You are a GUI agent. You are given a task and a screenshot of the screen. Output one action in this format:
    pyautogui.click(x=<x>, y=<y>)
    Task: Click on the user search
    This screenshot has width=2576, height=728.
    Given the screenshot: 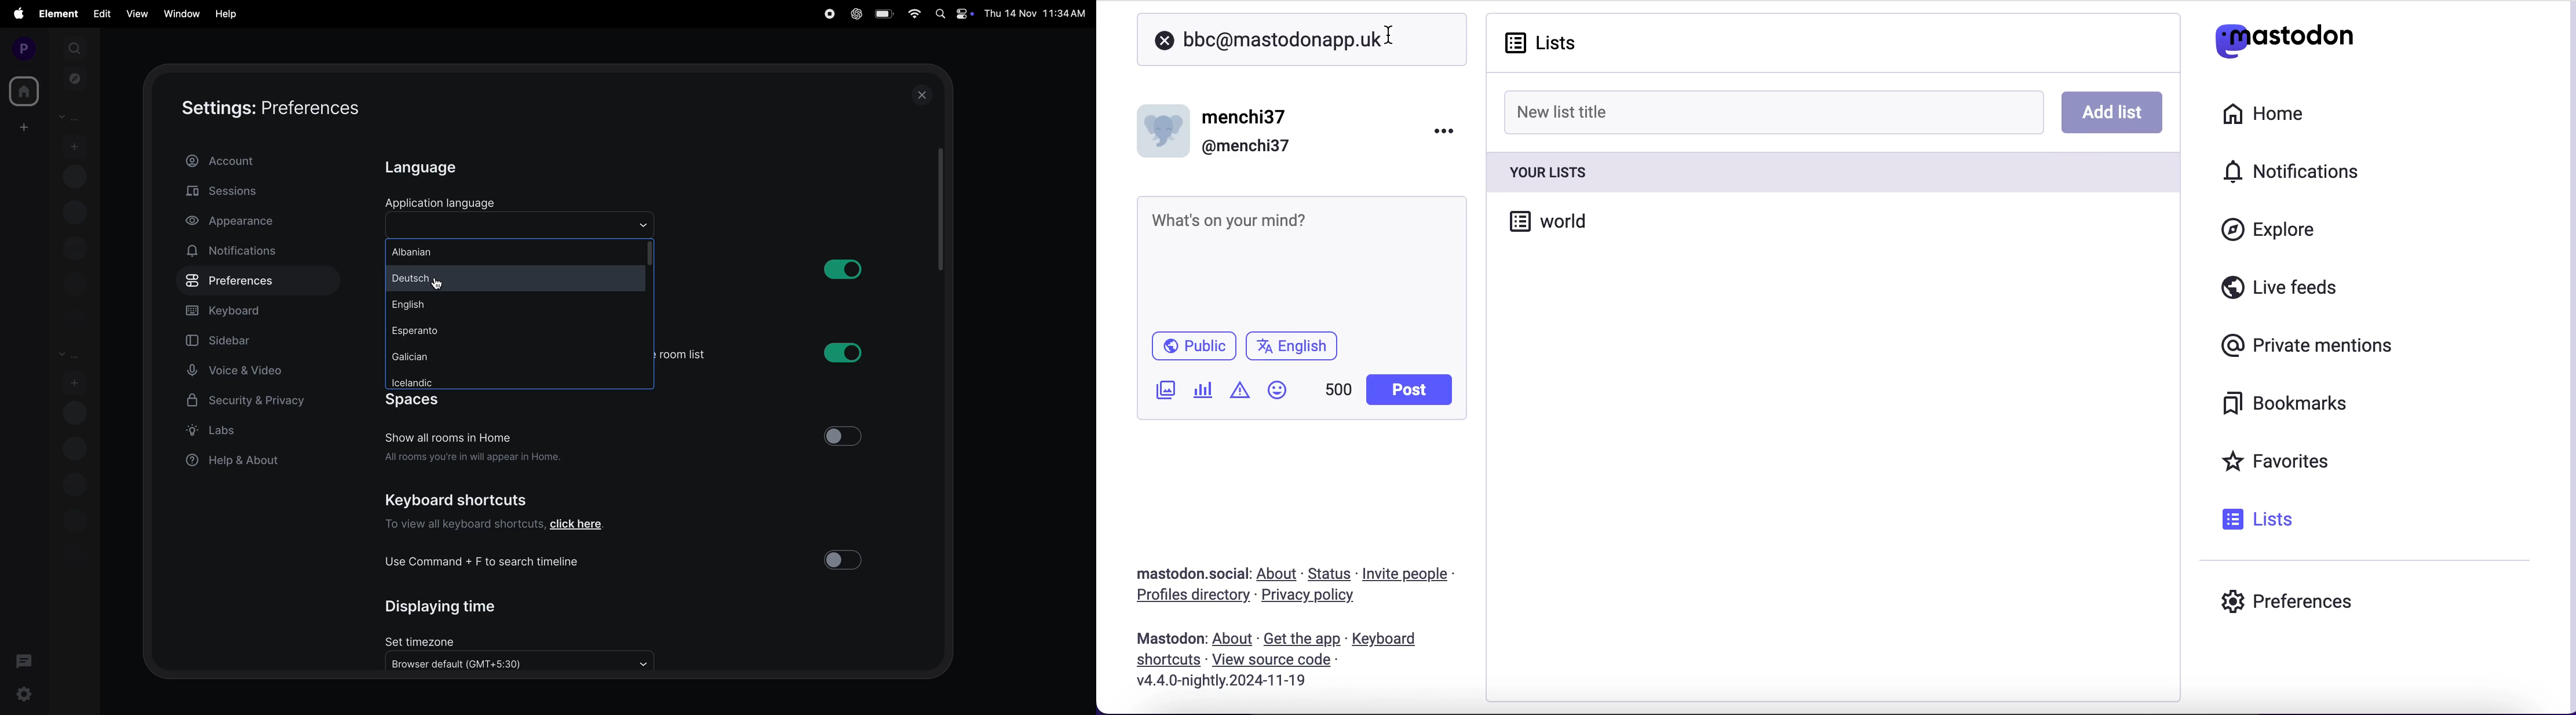 What is the action you would take?
    pyautogui.click(x=1280, y=38)
    